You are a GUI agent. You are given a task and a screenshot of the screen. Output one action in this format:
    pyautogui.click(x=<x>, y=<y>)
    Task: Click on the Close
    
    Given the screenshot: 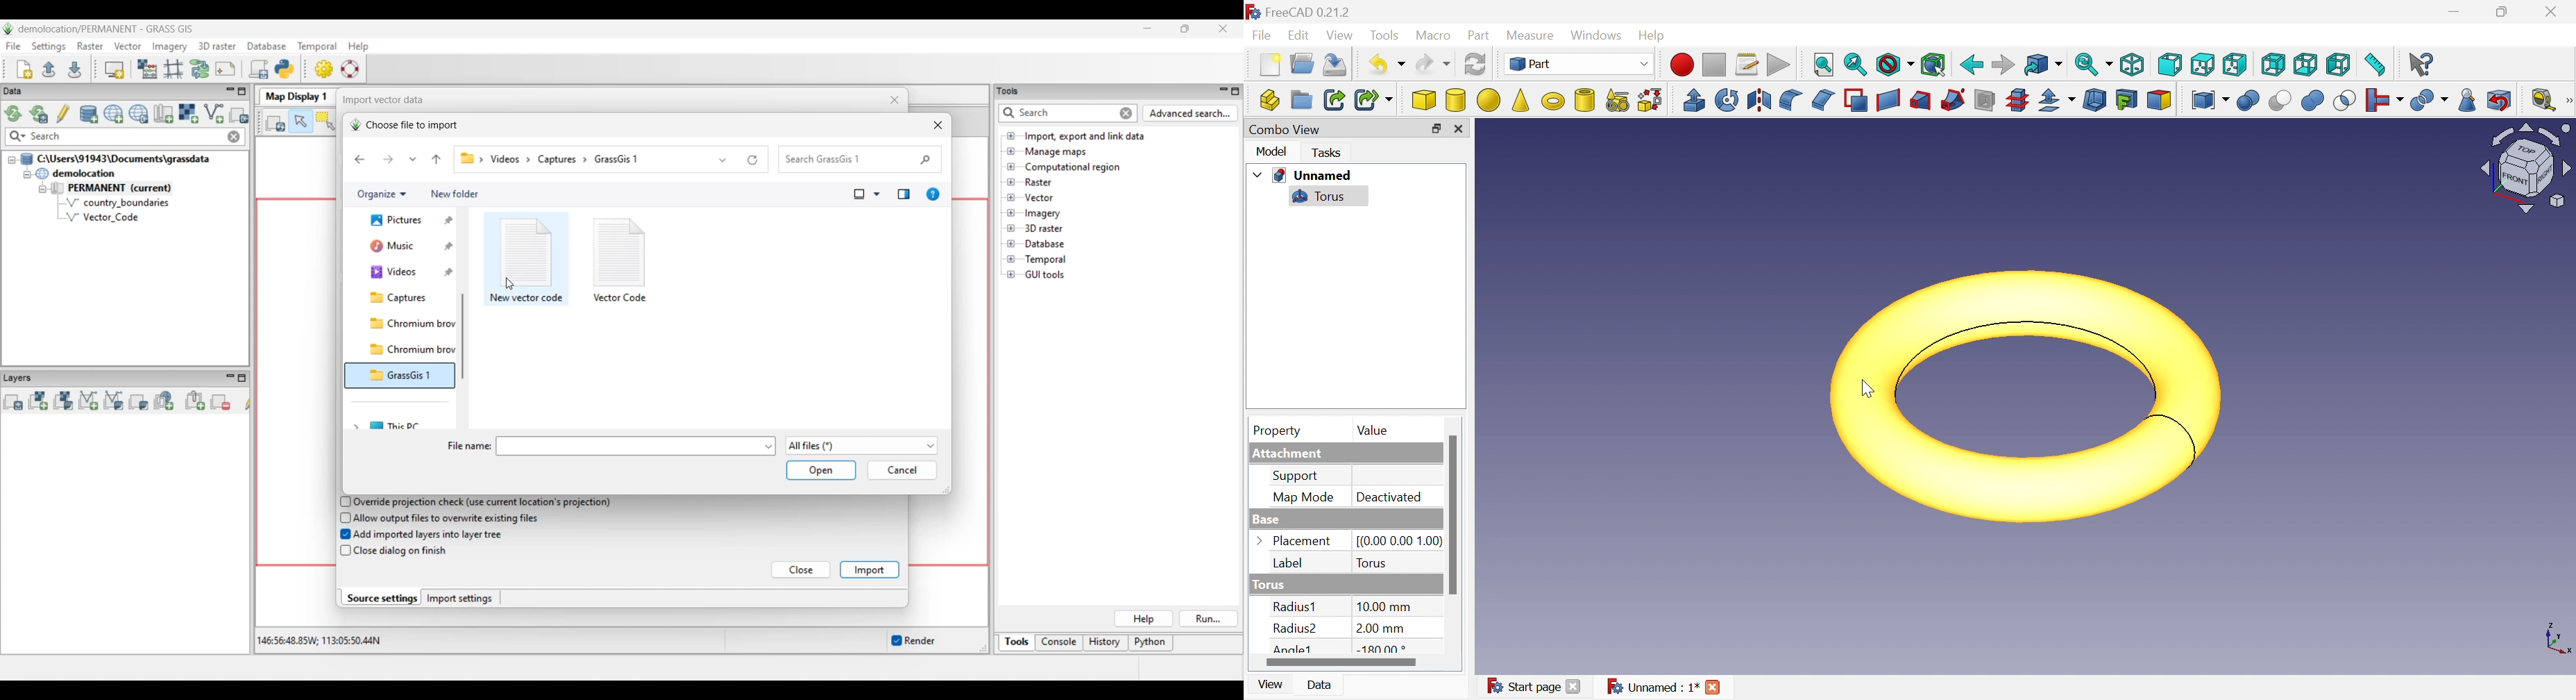 What is the action you would take?
    pyautogui.click(x=1576, y=687)
    